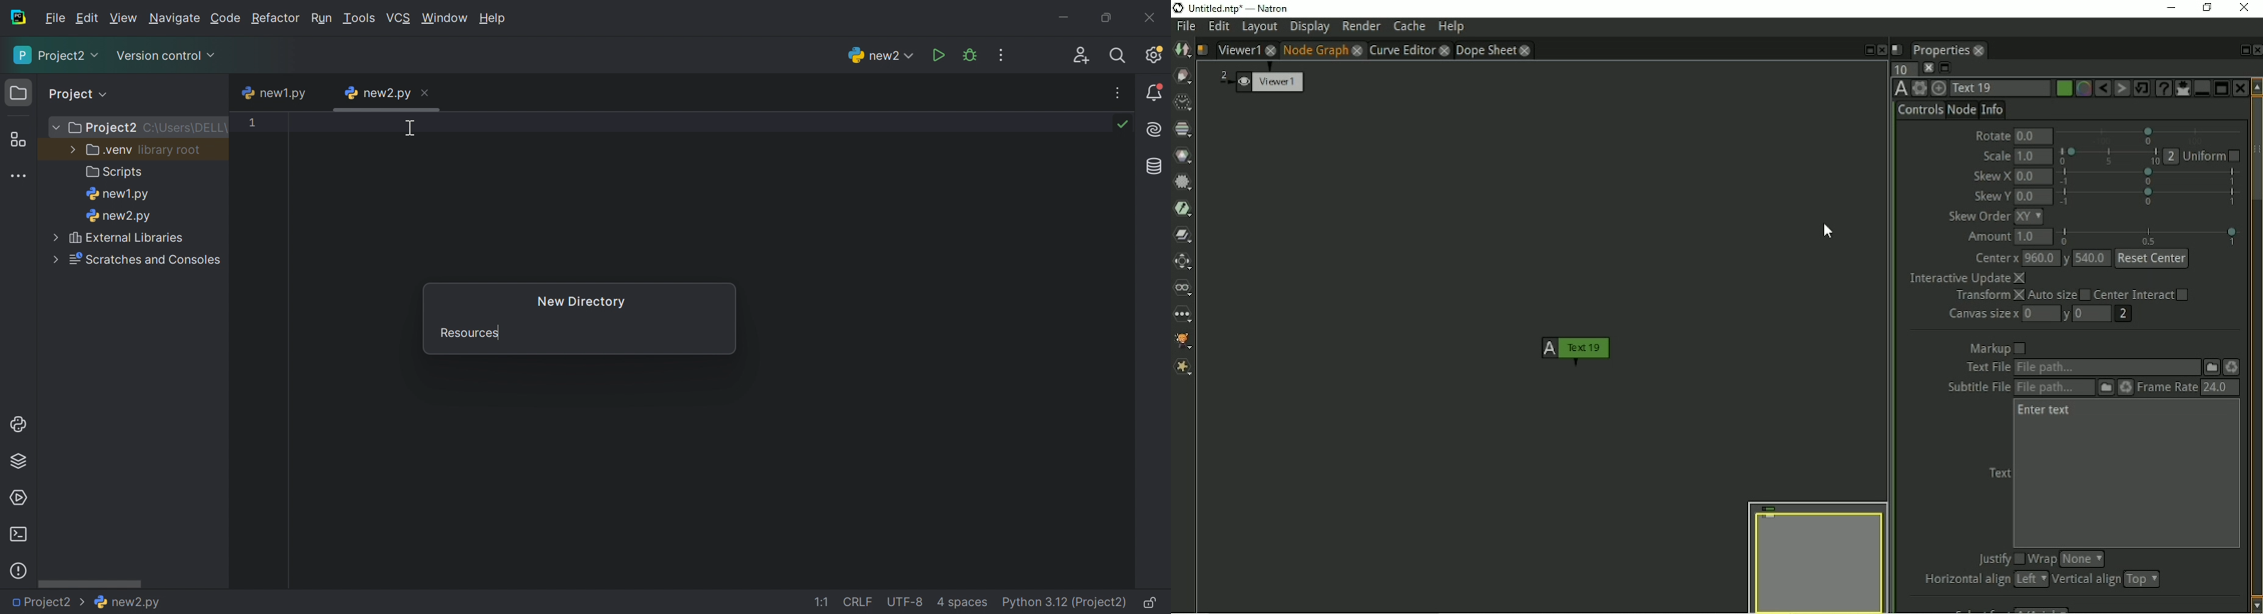 The image size is (2268, 616). I want to click on Resources, so click(471, 333).